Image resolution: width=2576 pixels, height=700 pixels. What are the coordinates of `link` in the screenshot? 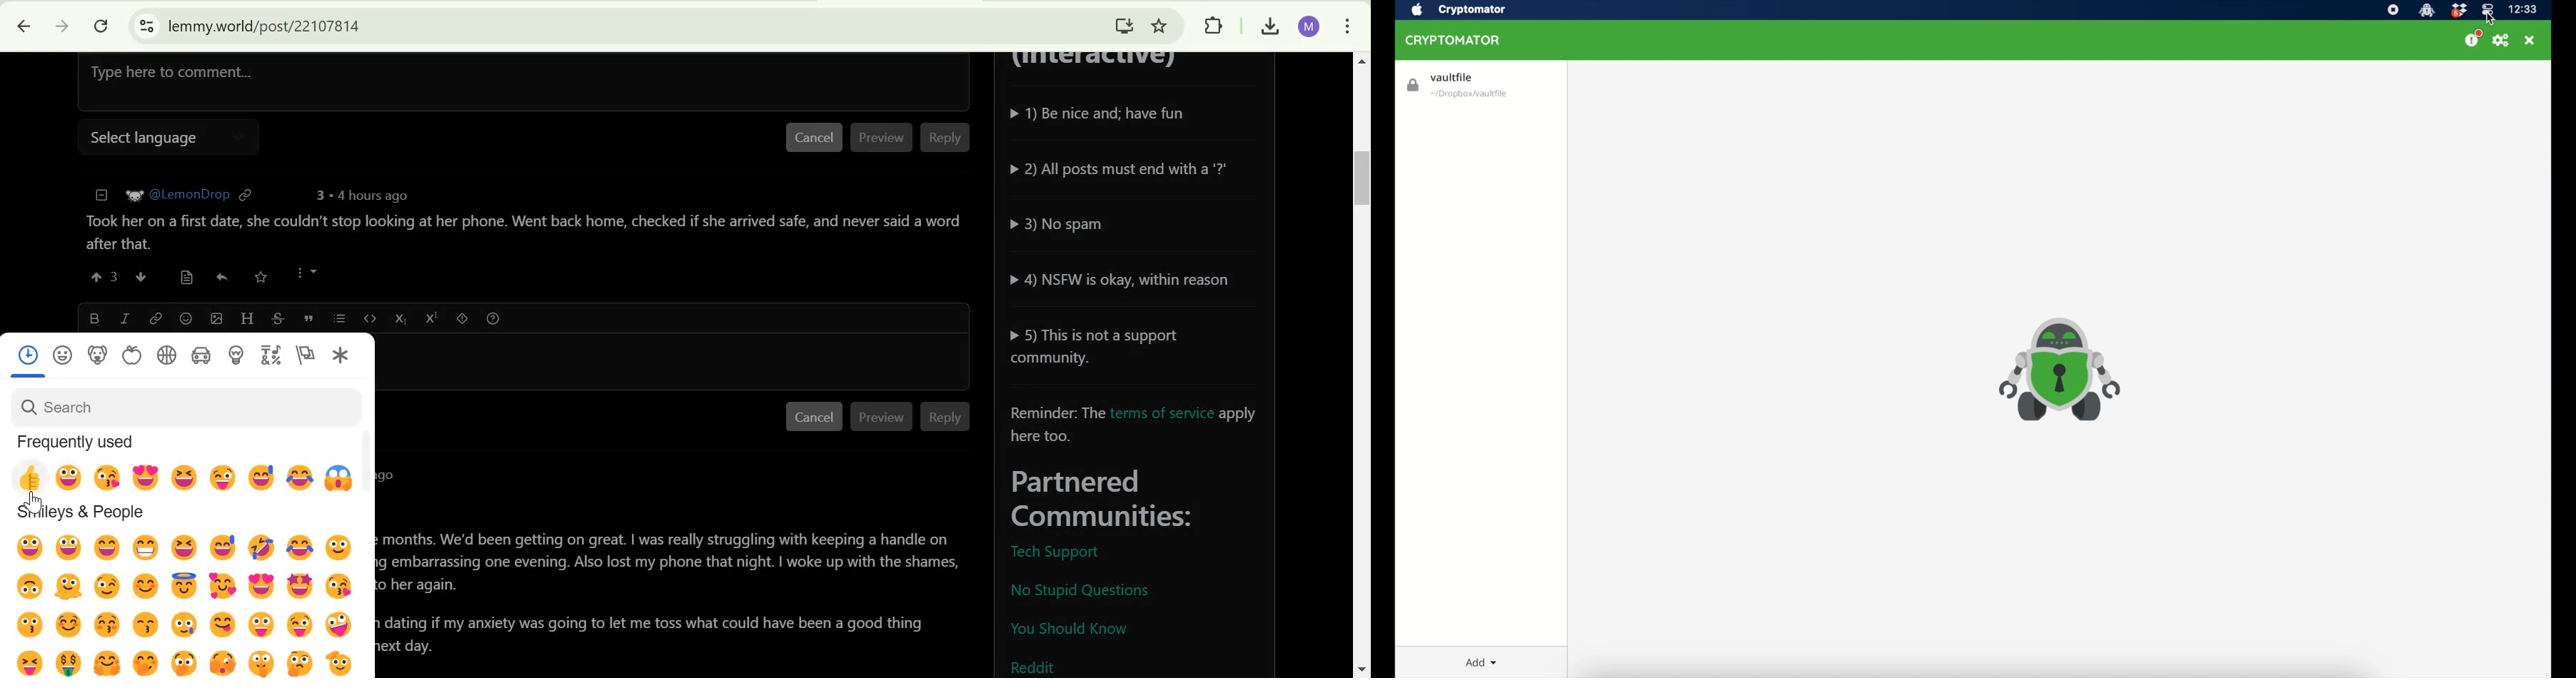 It's located at (155, 318).